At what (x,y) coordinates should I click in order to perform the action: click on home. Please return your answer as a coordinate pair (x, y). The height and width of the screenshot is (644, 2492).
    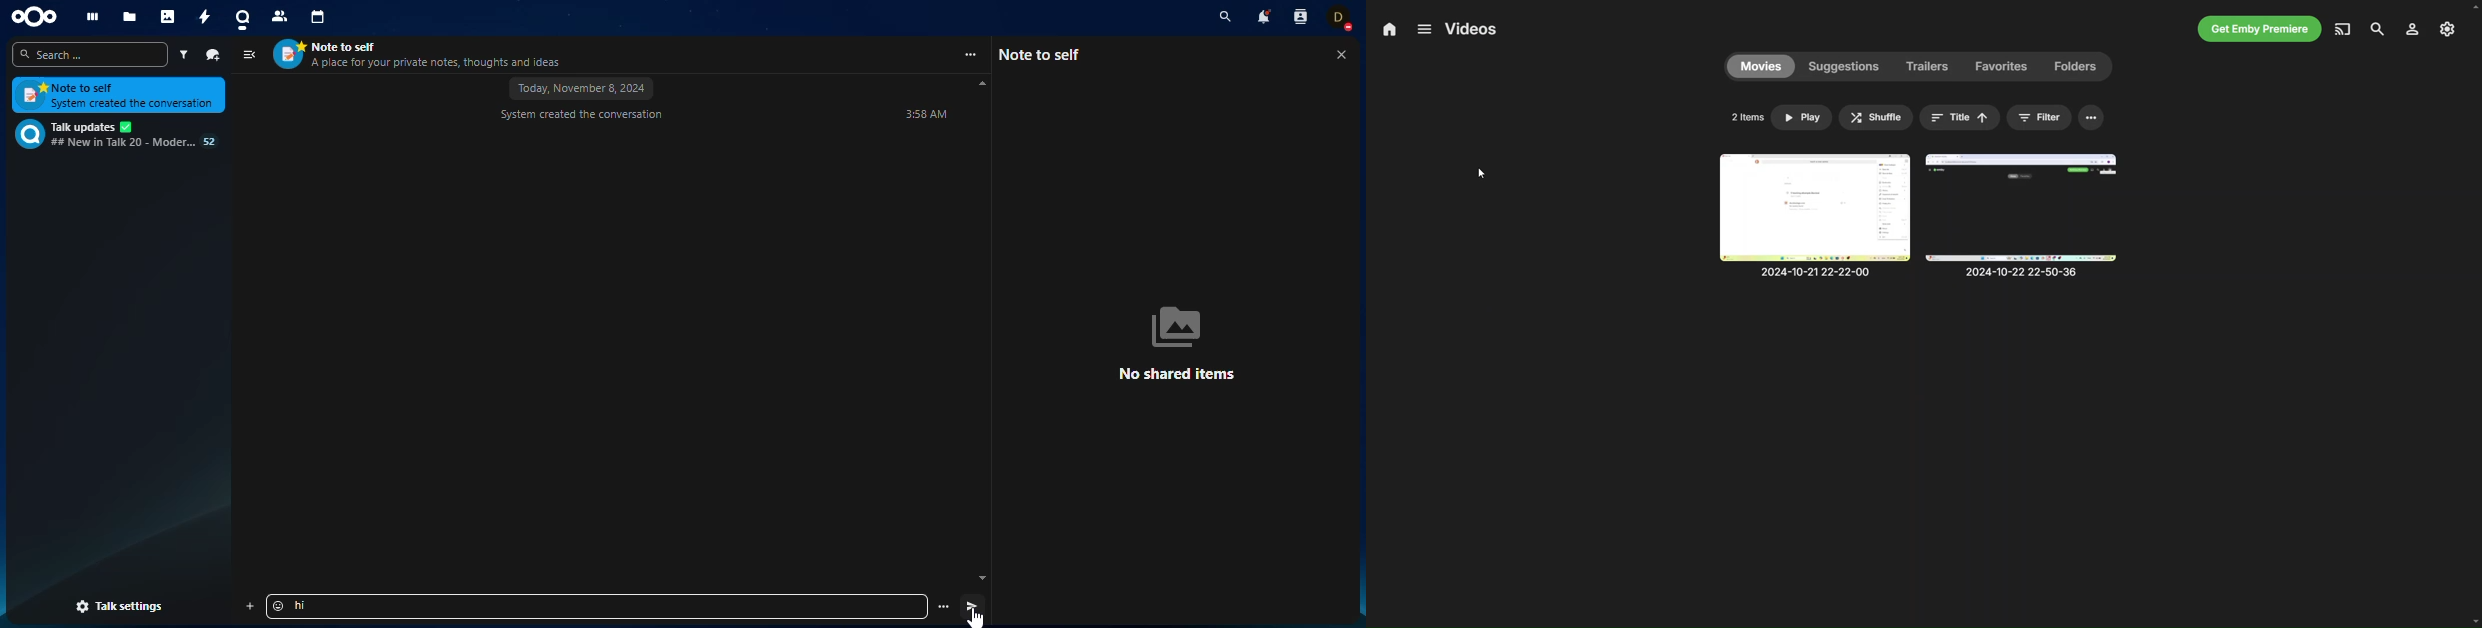
    Looking at the image, I should click on (1386, 30).